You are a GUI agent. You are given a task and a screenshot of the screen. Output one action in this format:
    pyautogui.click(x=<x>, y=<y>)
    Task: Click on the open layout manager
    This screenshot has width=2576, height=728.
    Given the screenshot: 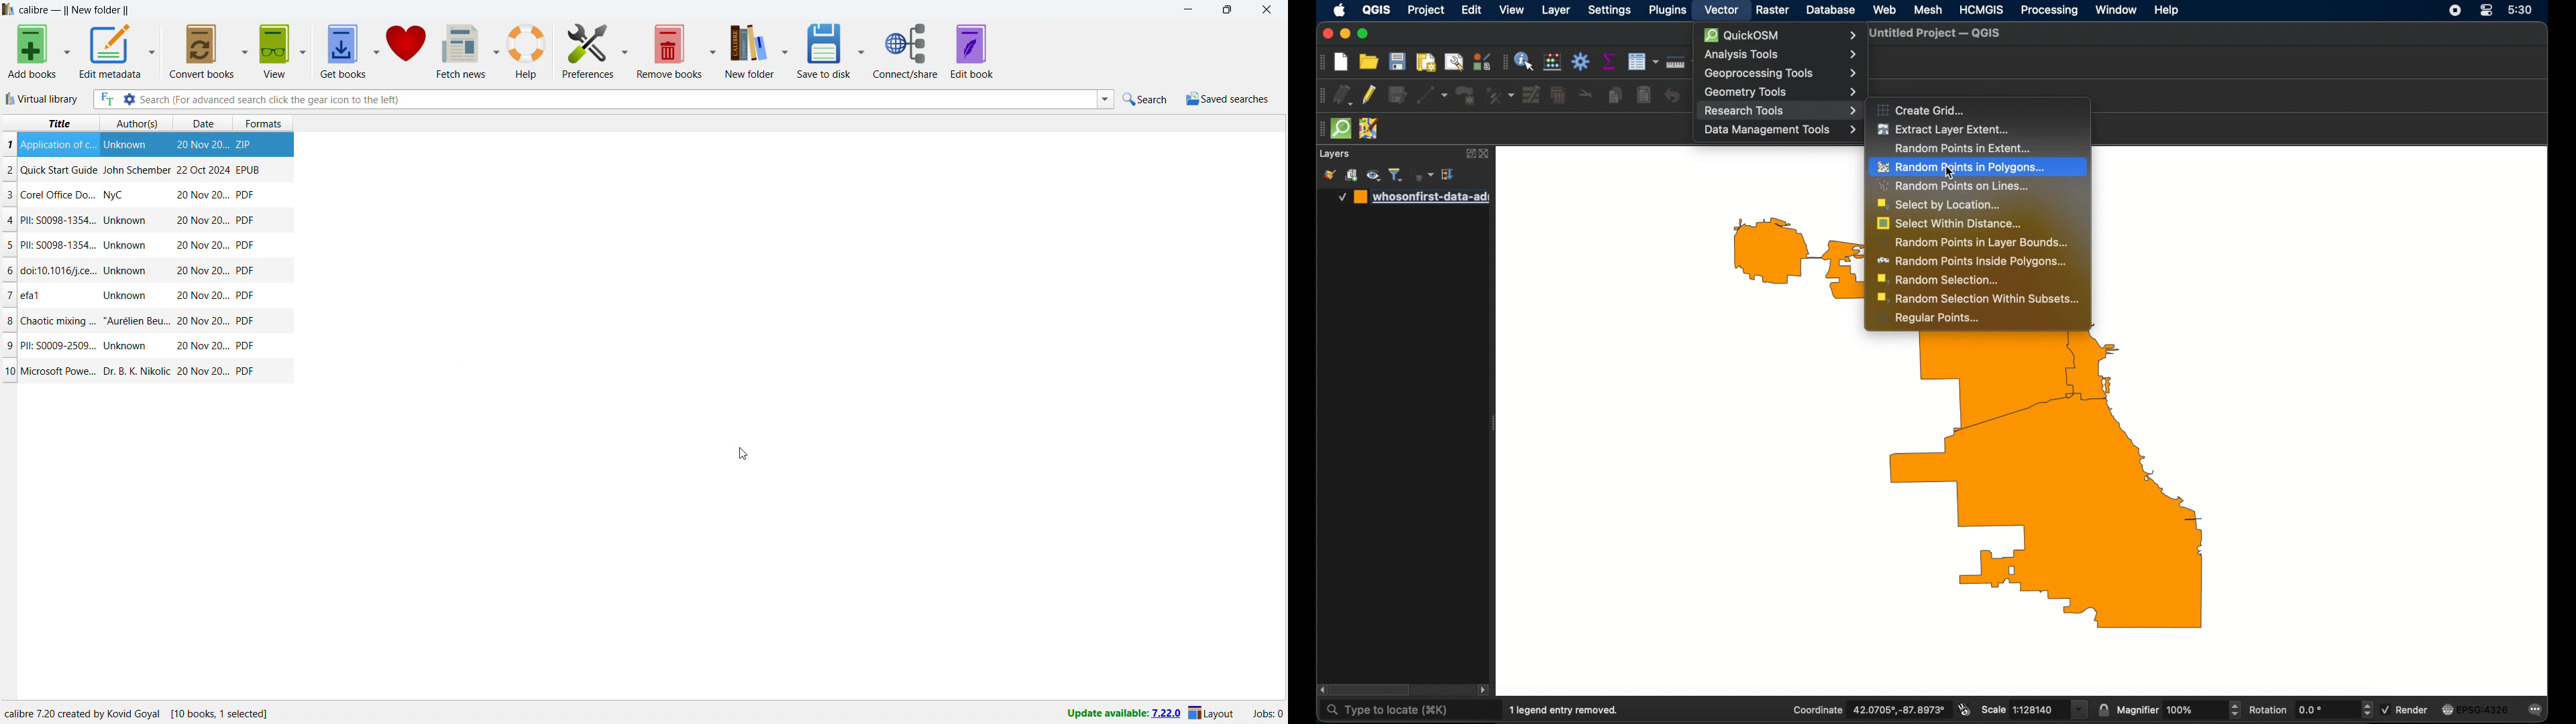 What is the action you would take?
    pyautogui.click(x=1454, y=61)
    